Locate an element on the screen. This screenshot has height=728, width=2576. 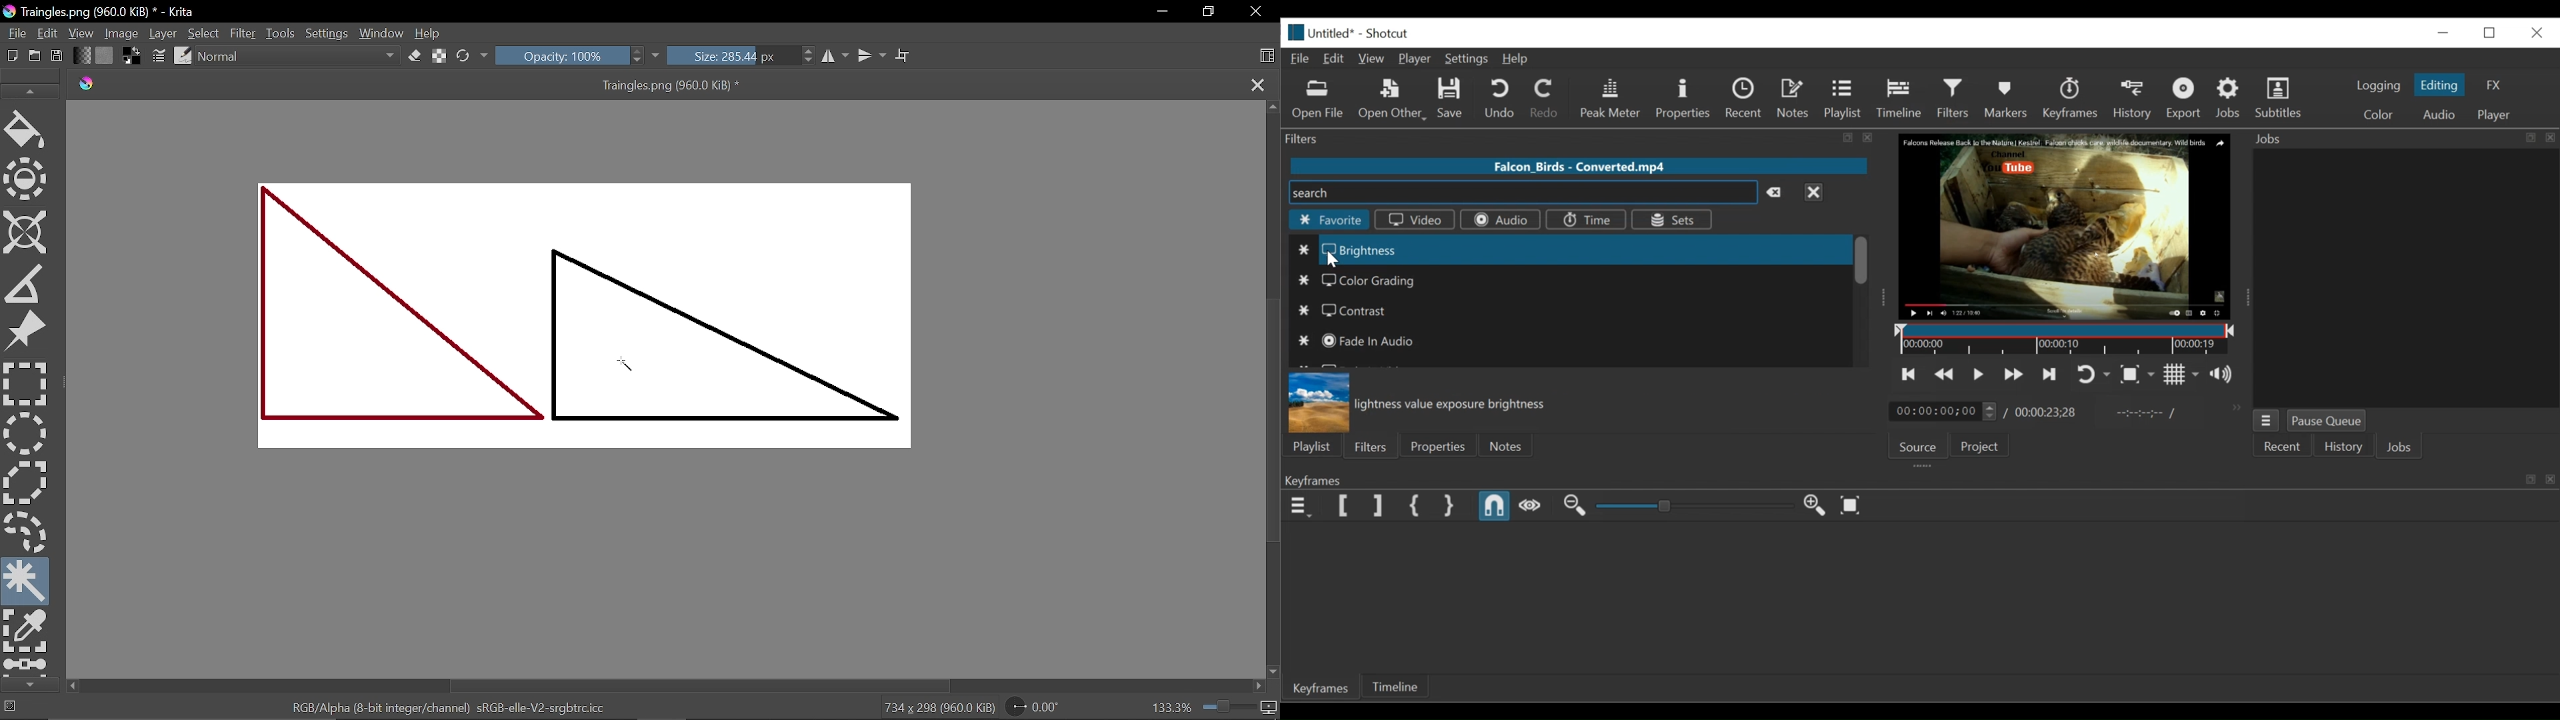
Scrub while dragging is located at coordinates (1530, 506).